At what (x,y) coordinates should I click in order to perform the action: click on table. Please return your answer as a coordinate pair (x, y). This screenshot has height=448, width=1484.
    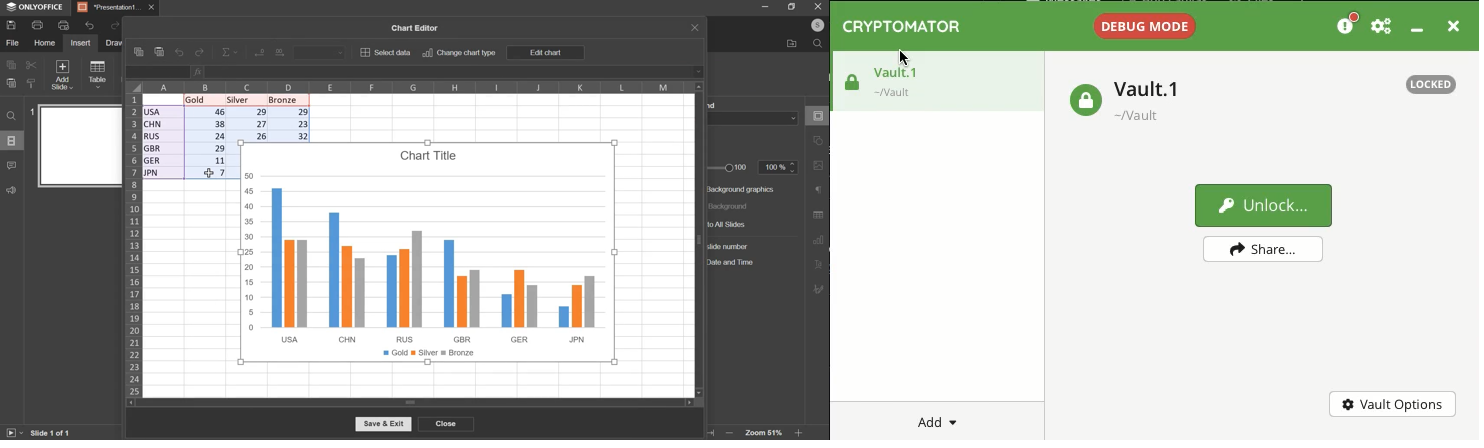
    Looking at the image, I should click on (96, 74).